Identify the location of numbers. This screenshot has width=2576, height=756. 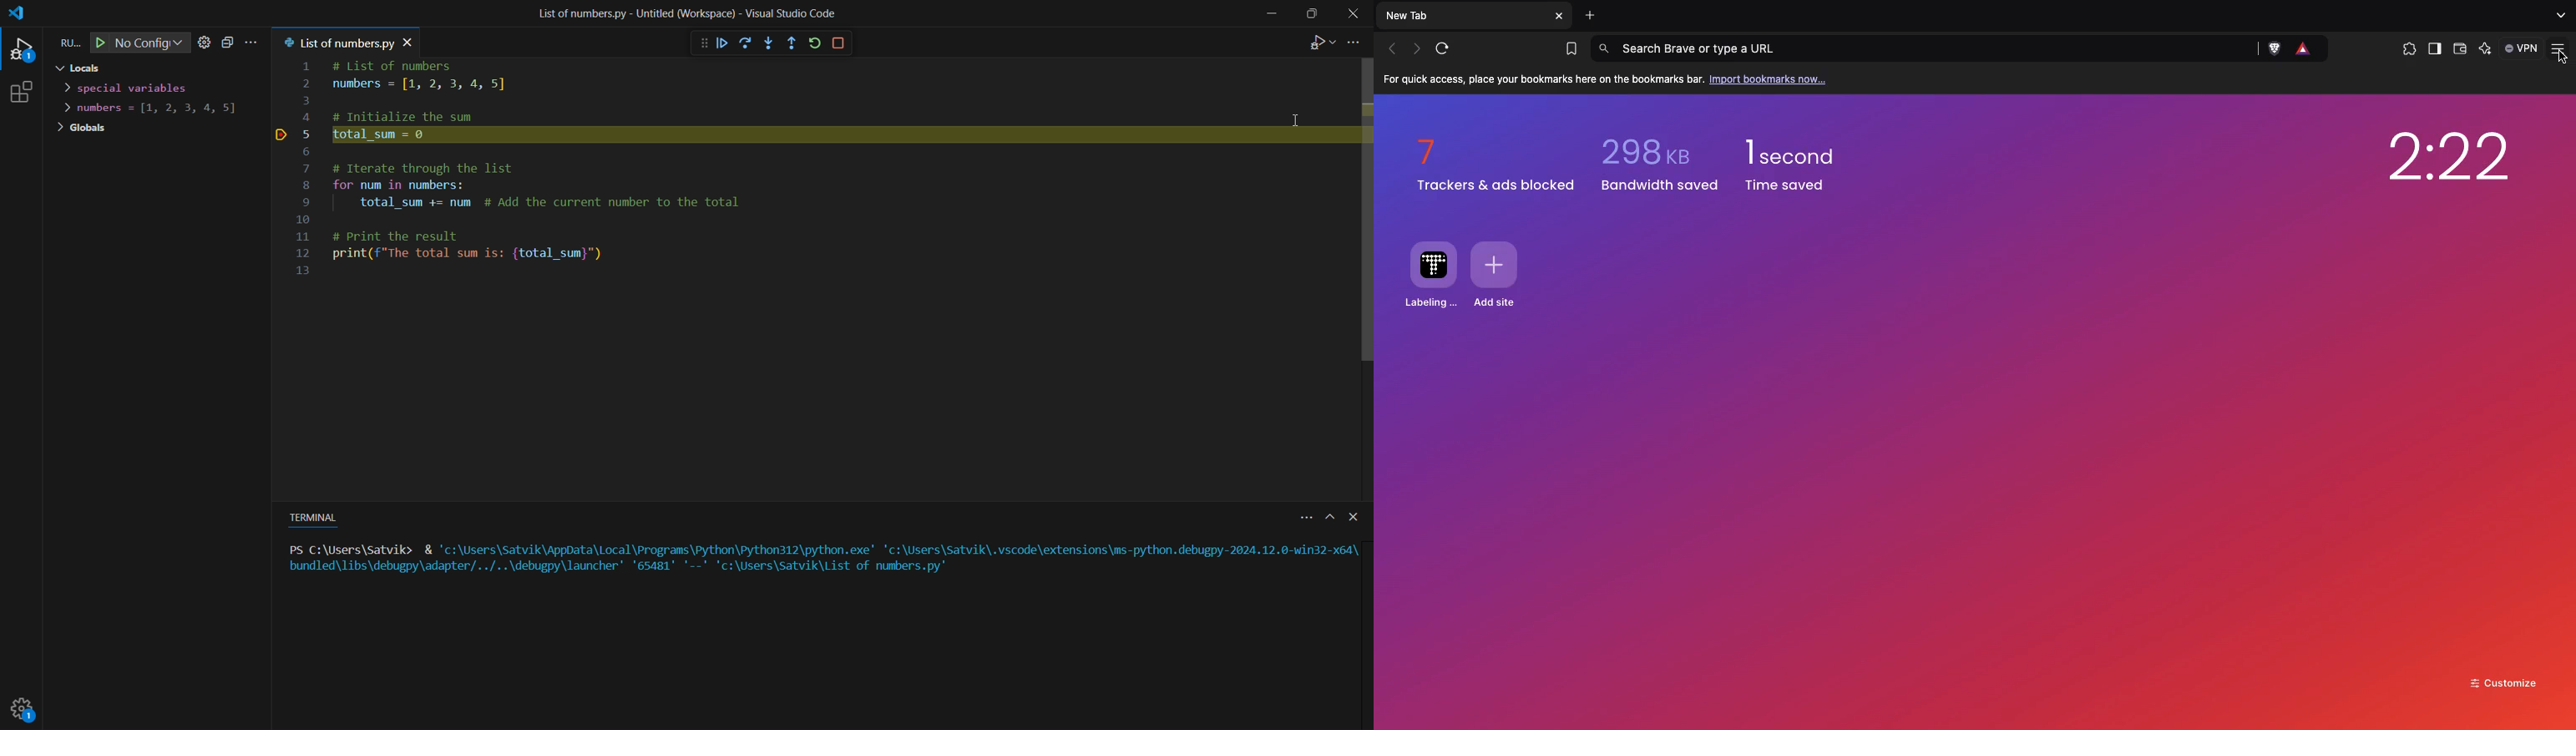
(157, 109).